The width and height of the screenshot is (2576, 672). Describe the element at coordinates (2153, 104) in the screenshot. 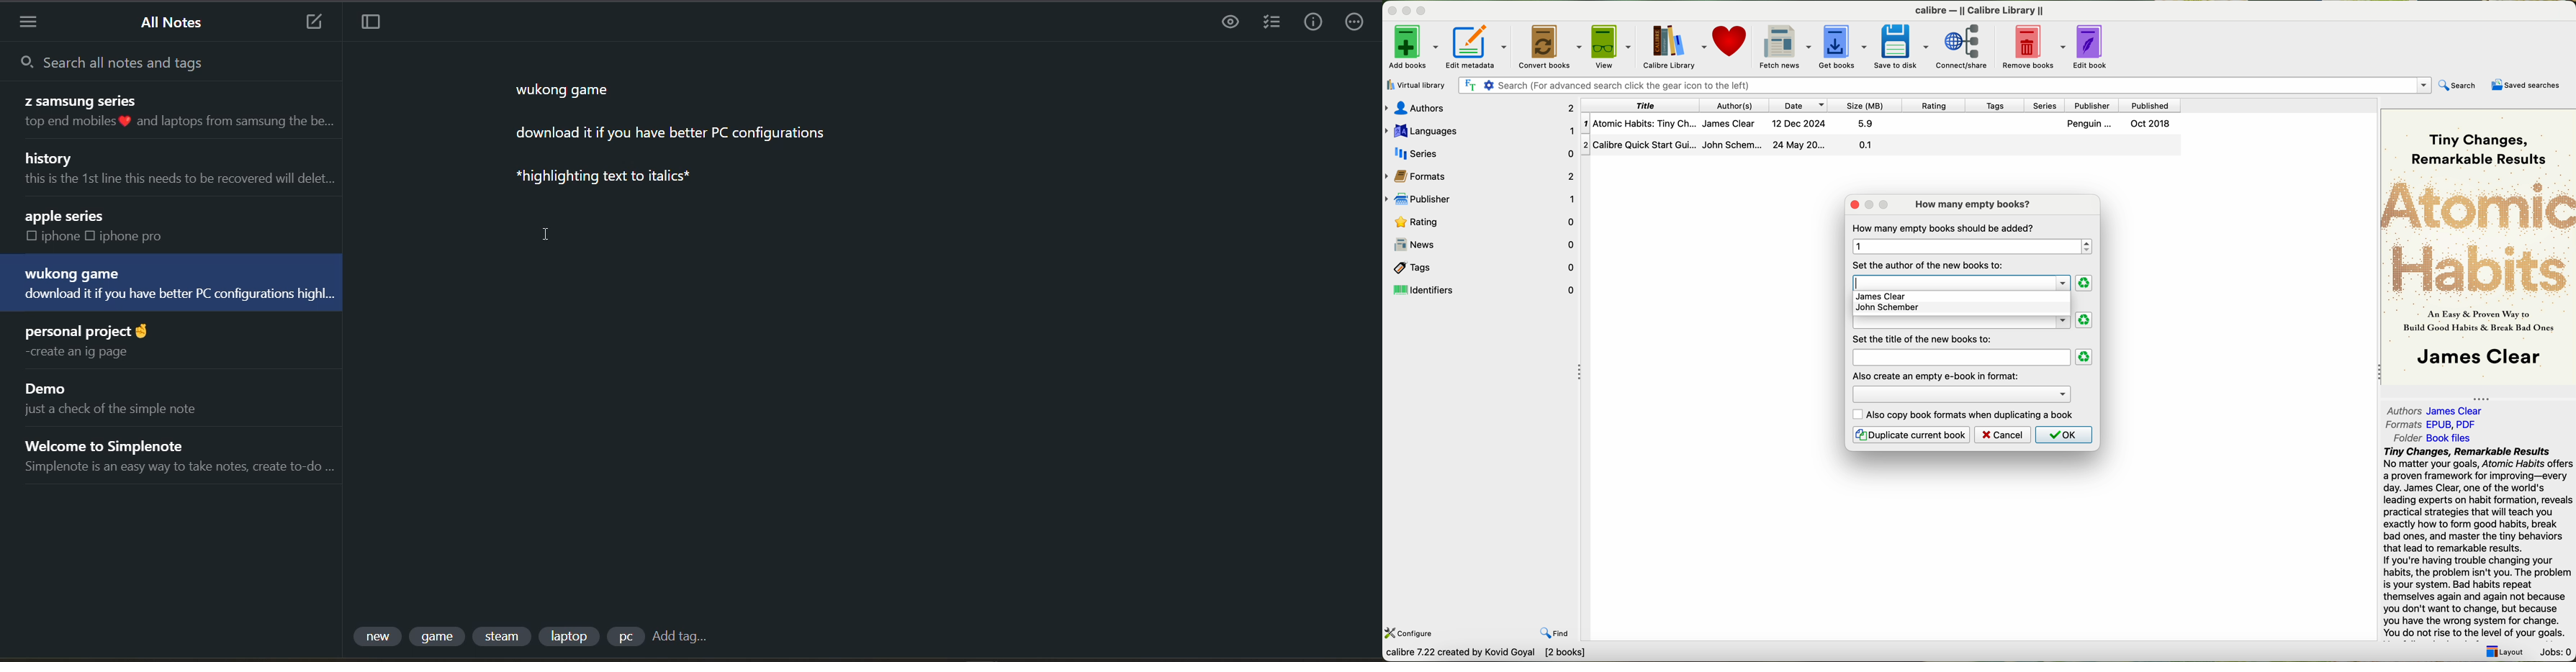

I see `published` at that location.